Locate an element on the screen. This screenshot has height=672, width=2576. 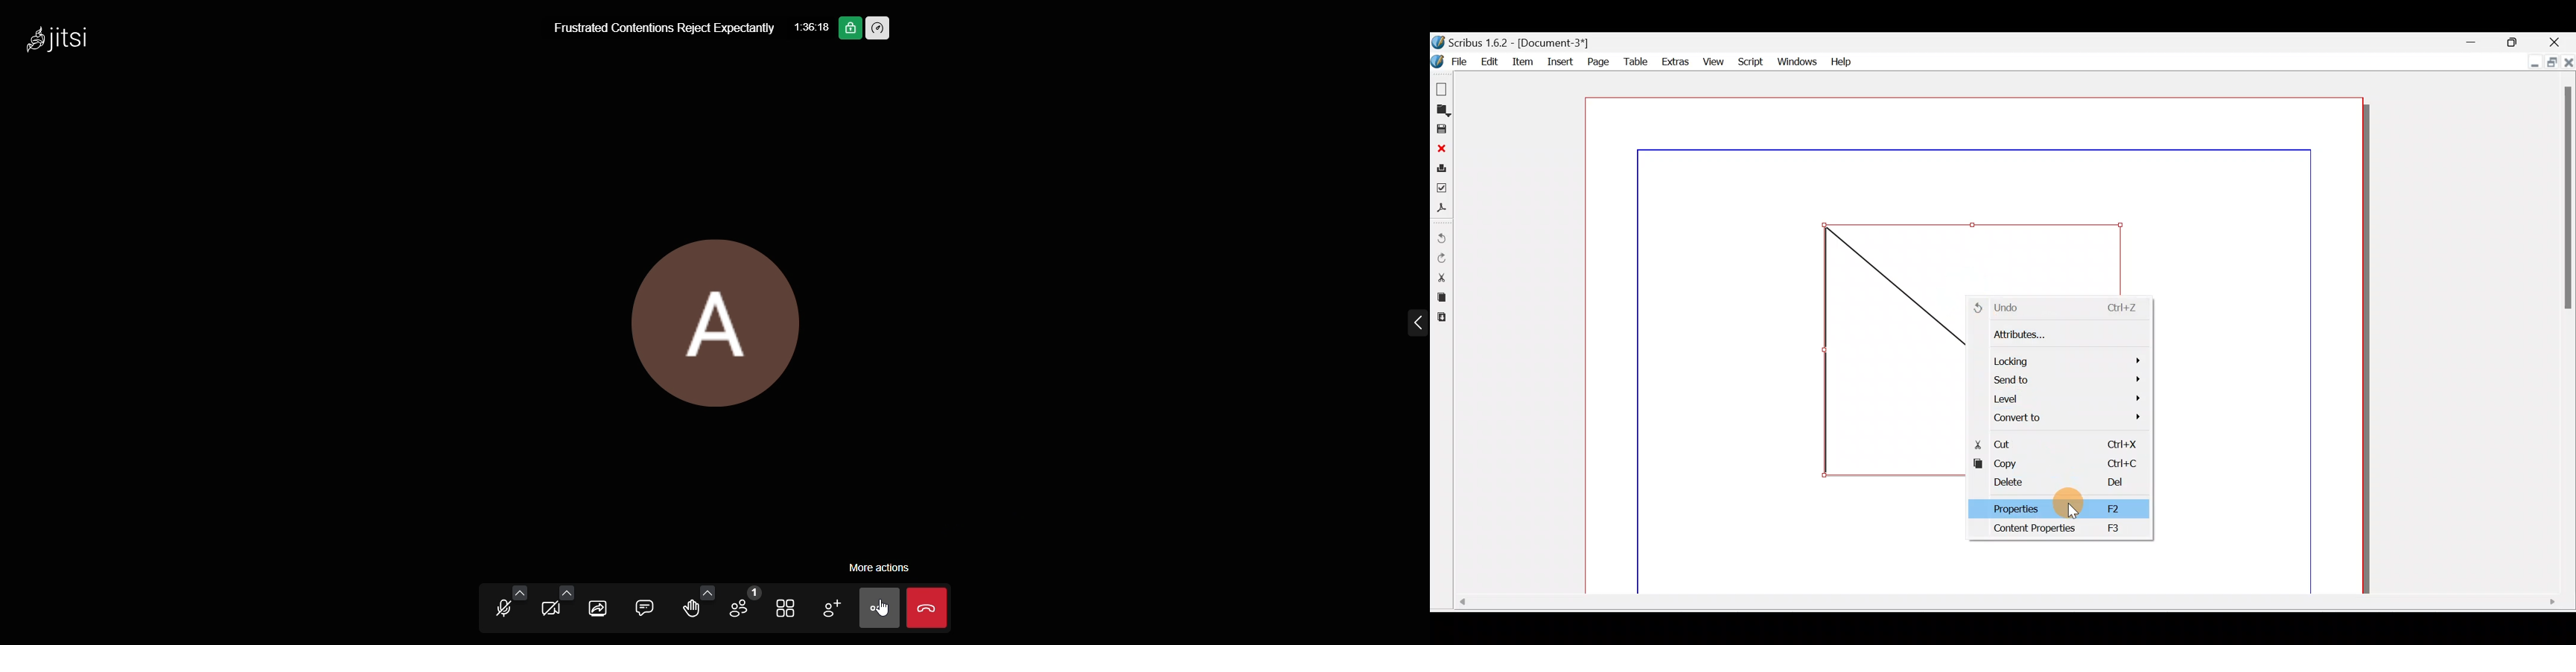
Windows is located at coordinates (1795, 59).